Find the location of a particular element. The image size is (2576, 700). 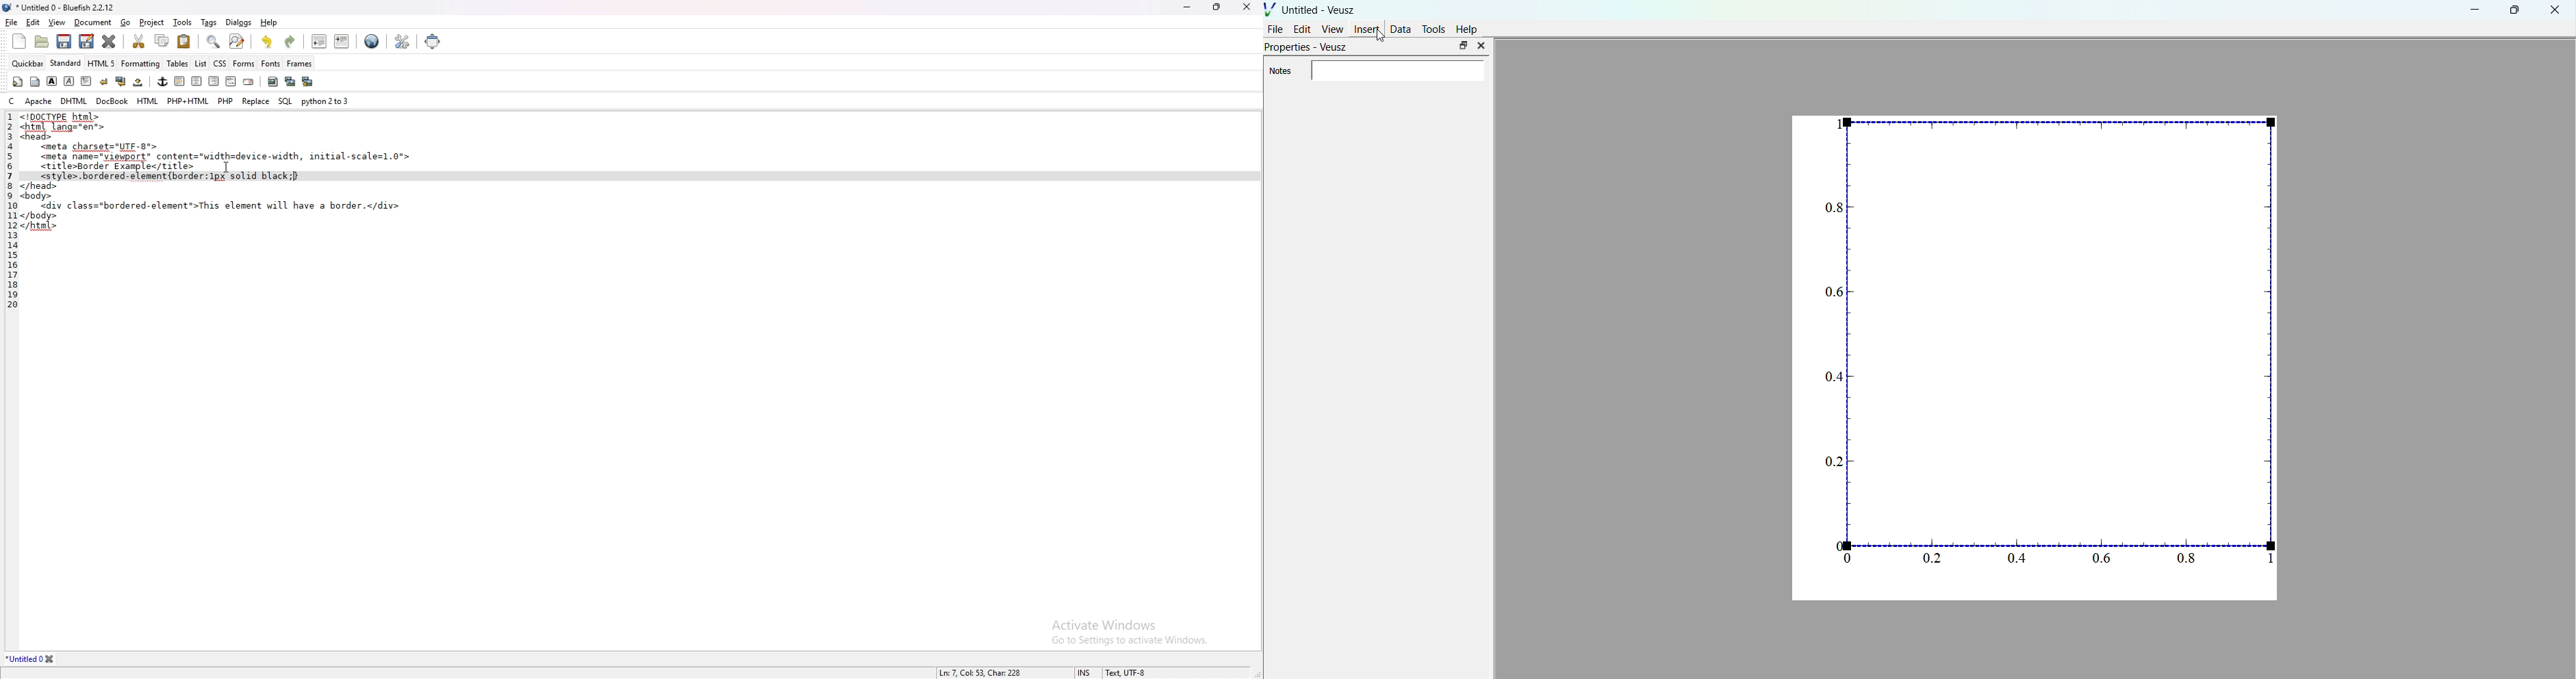

html comment is located at coordinates (230, 82).